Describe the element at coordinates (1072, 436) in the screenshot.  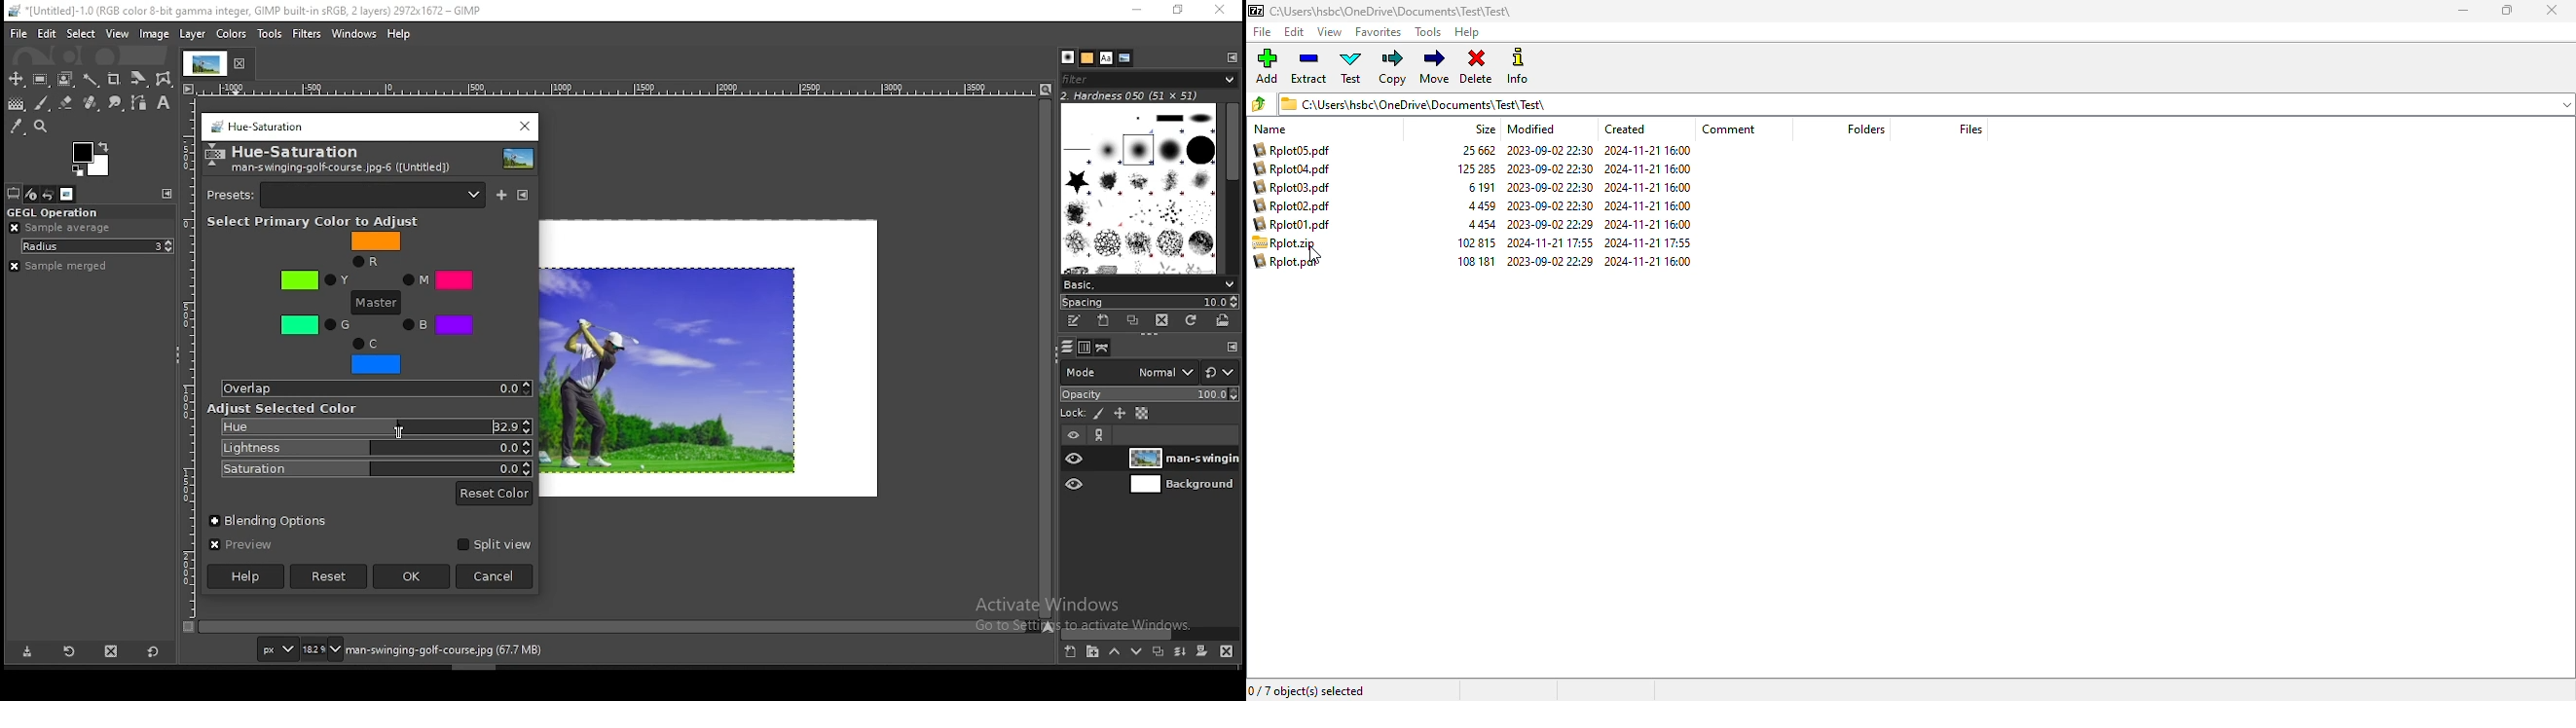
I see `layer visibility` at that location.